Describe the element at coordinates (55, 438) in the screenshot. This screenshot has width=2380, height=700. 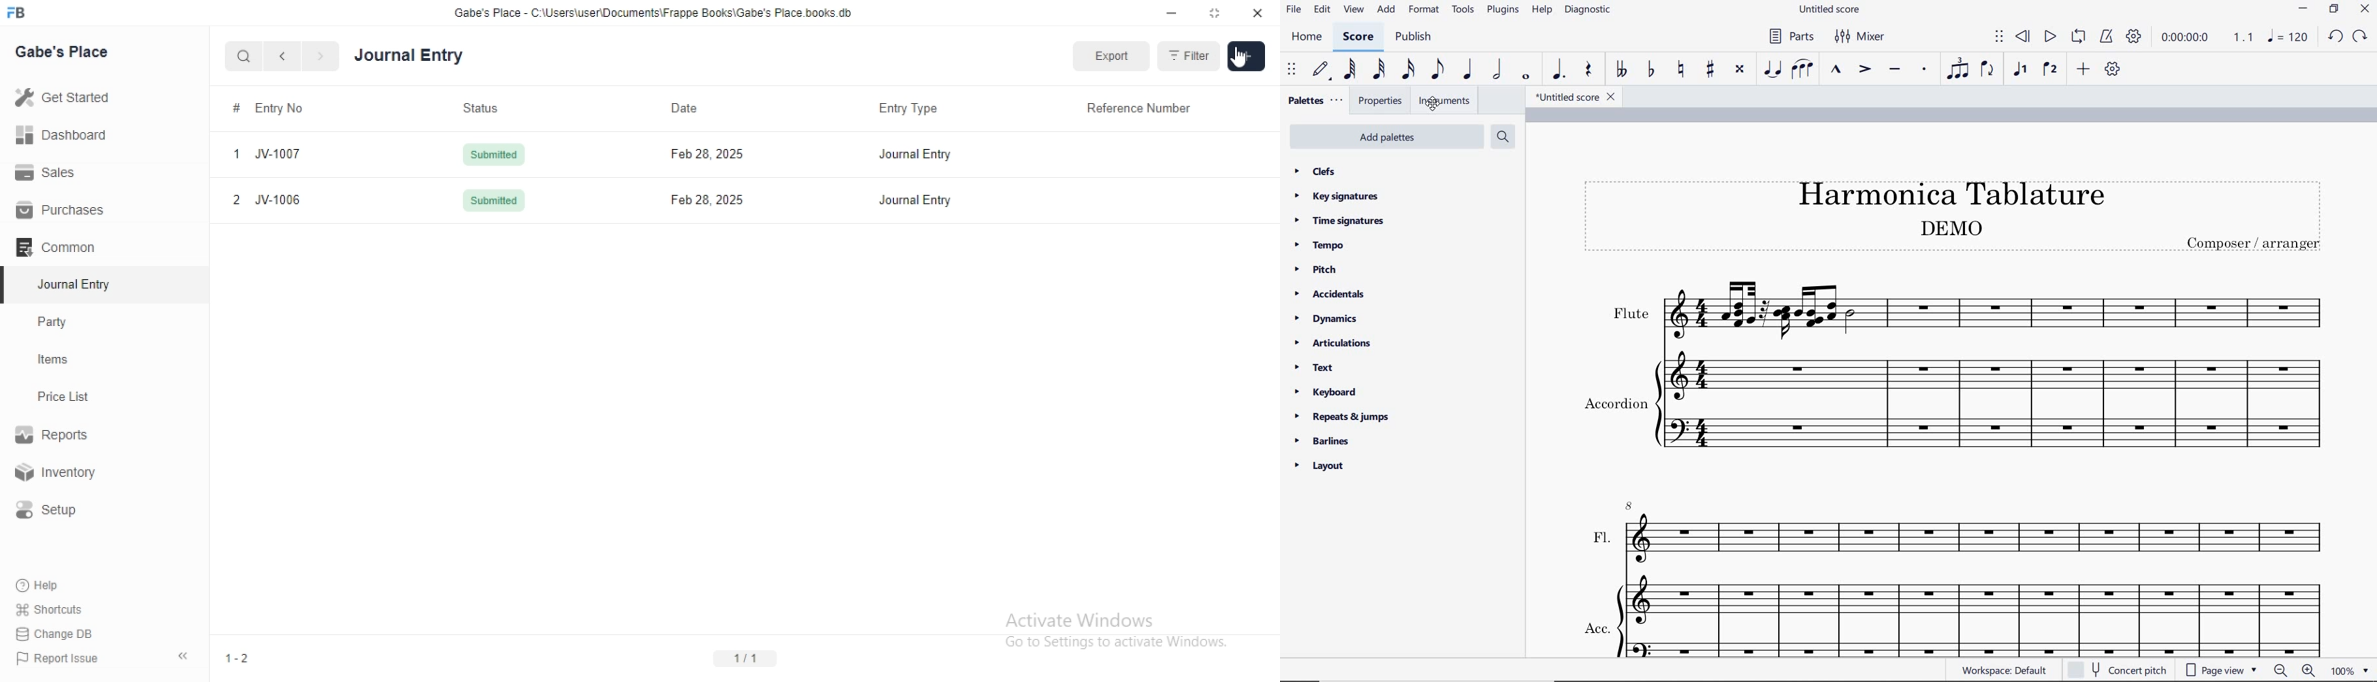
I see `Reports.` at that location.